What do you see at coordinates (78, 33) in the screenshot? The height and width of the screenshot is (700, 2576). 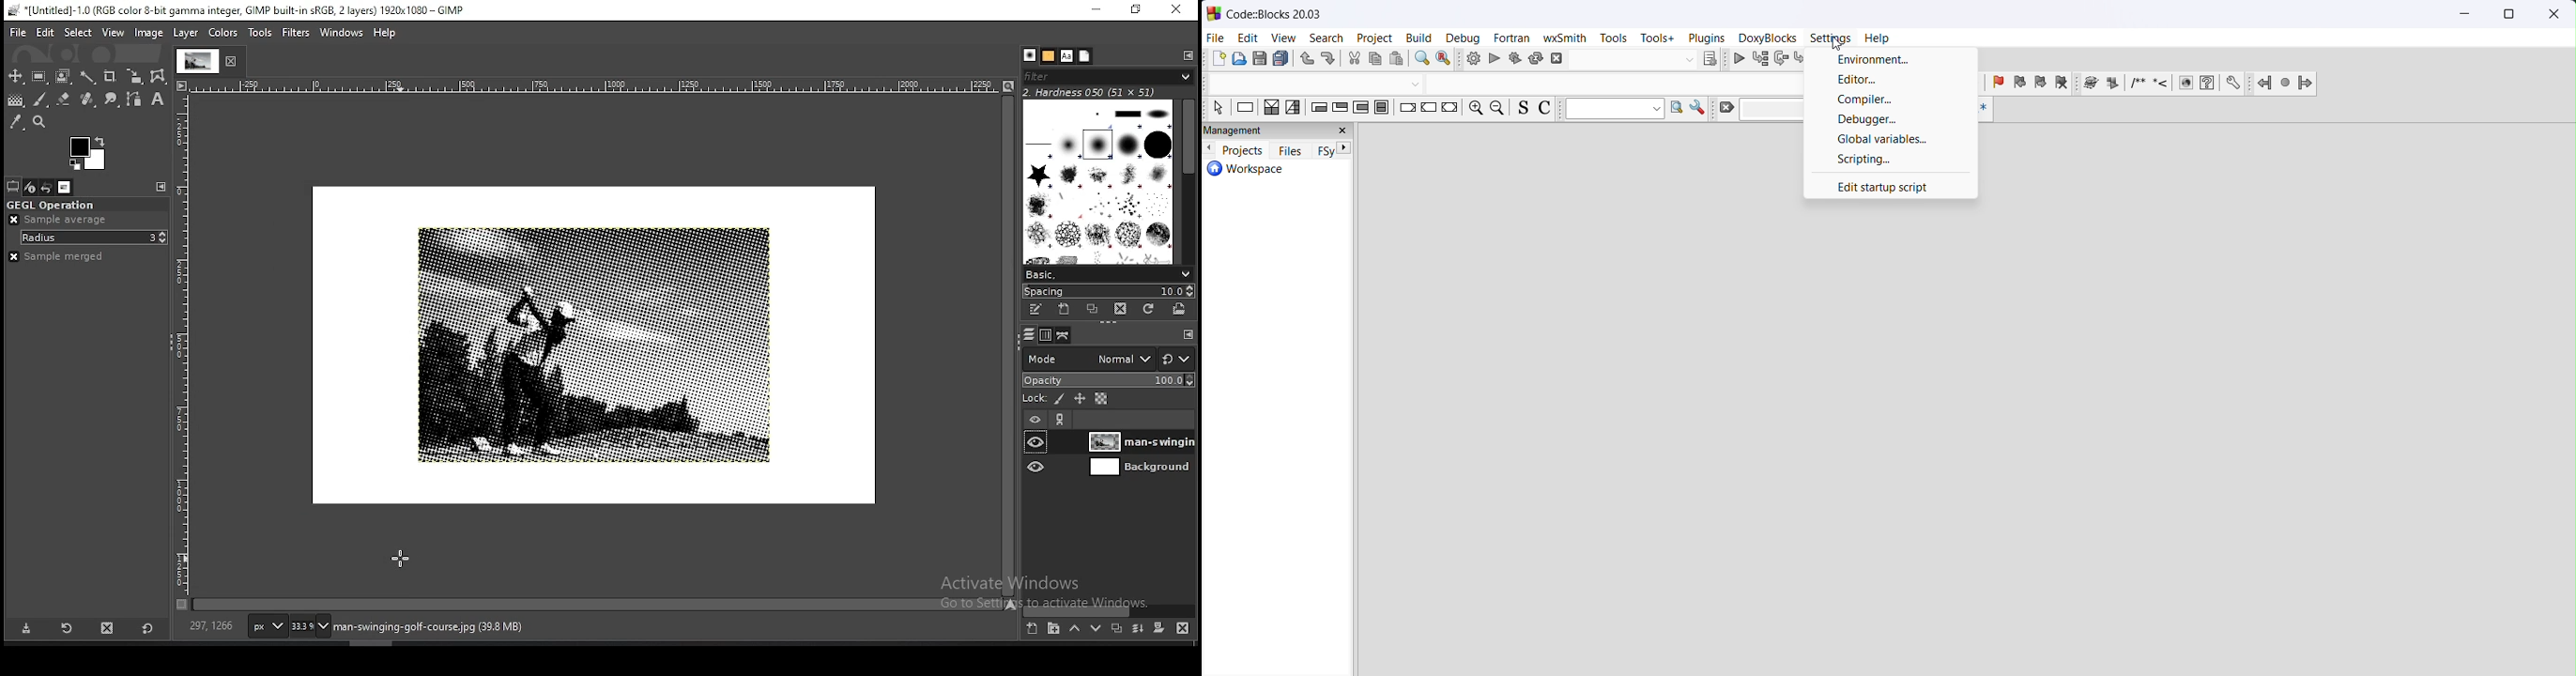 I see `select` at bounding box center [78, 33].